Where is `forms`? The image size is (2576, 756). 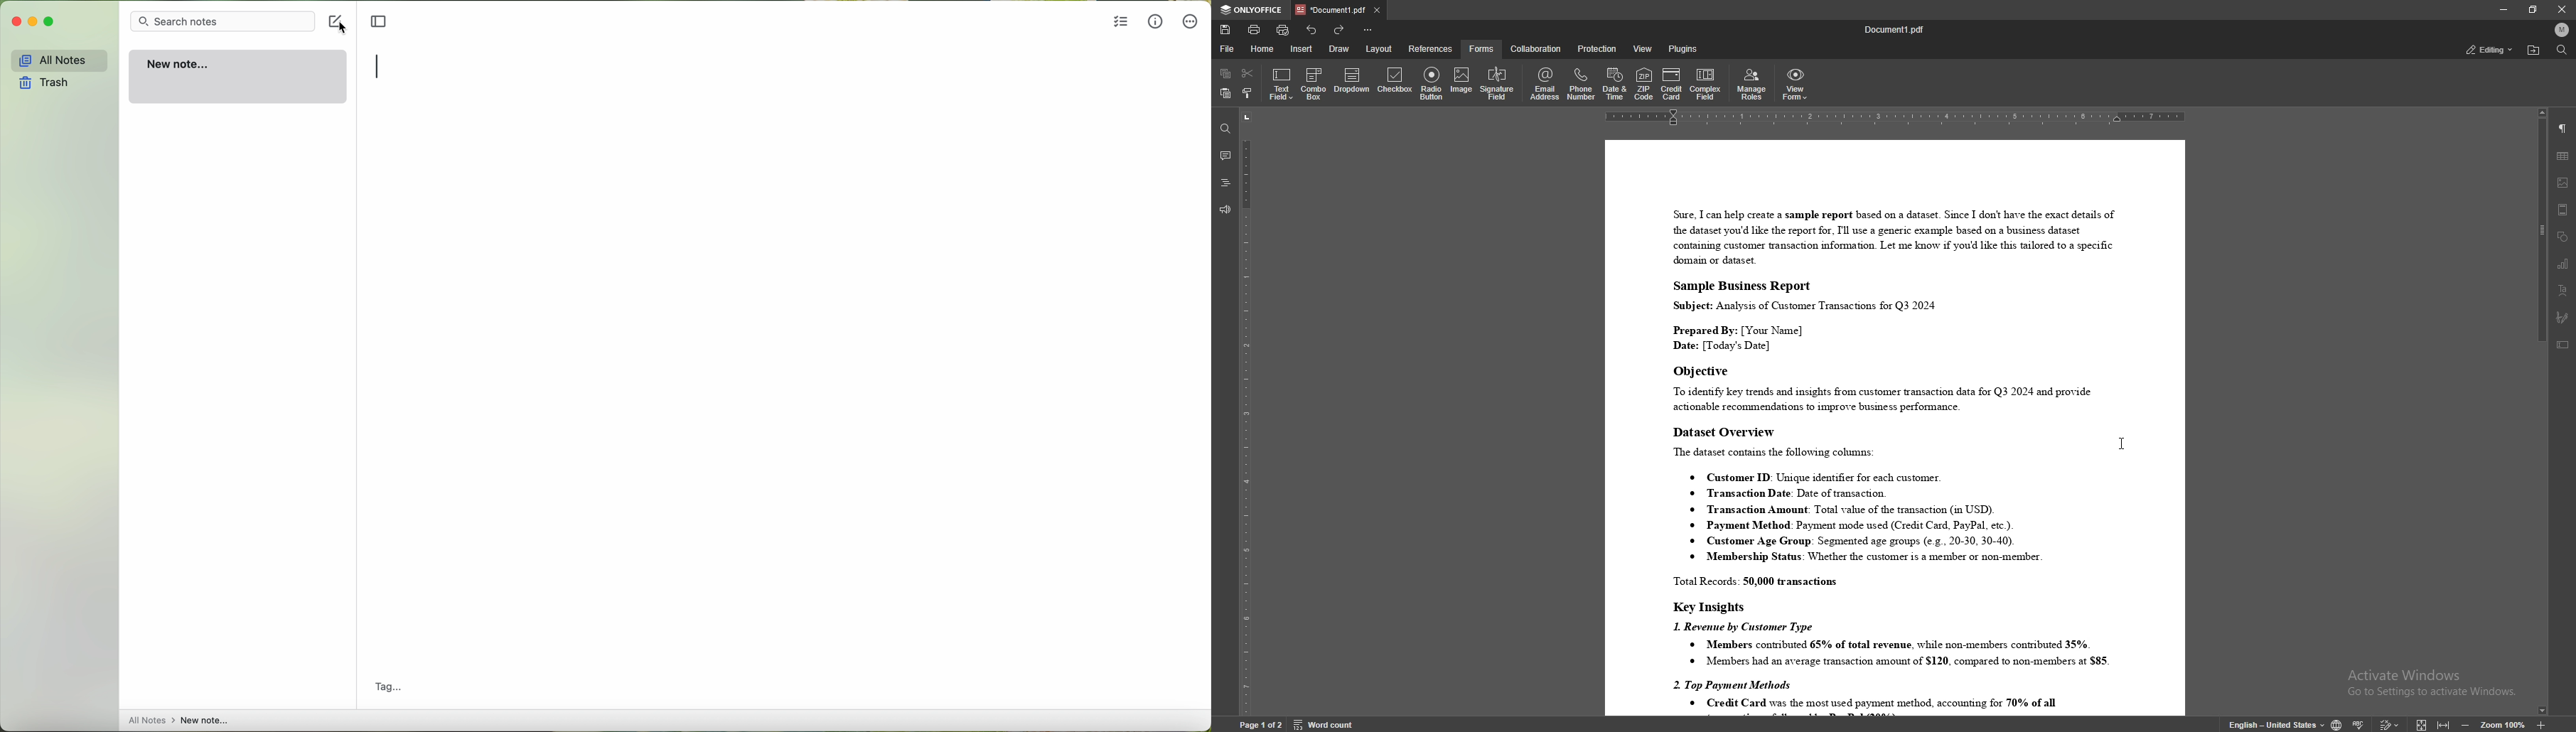
forms is located at coordinates (1483, 48).